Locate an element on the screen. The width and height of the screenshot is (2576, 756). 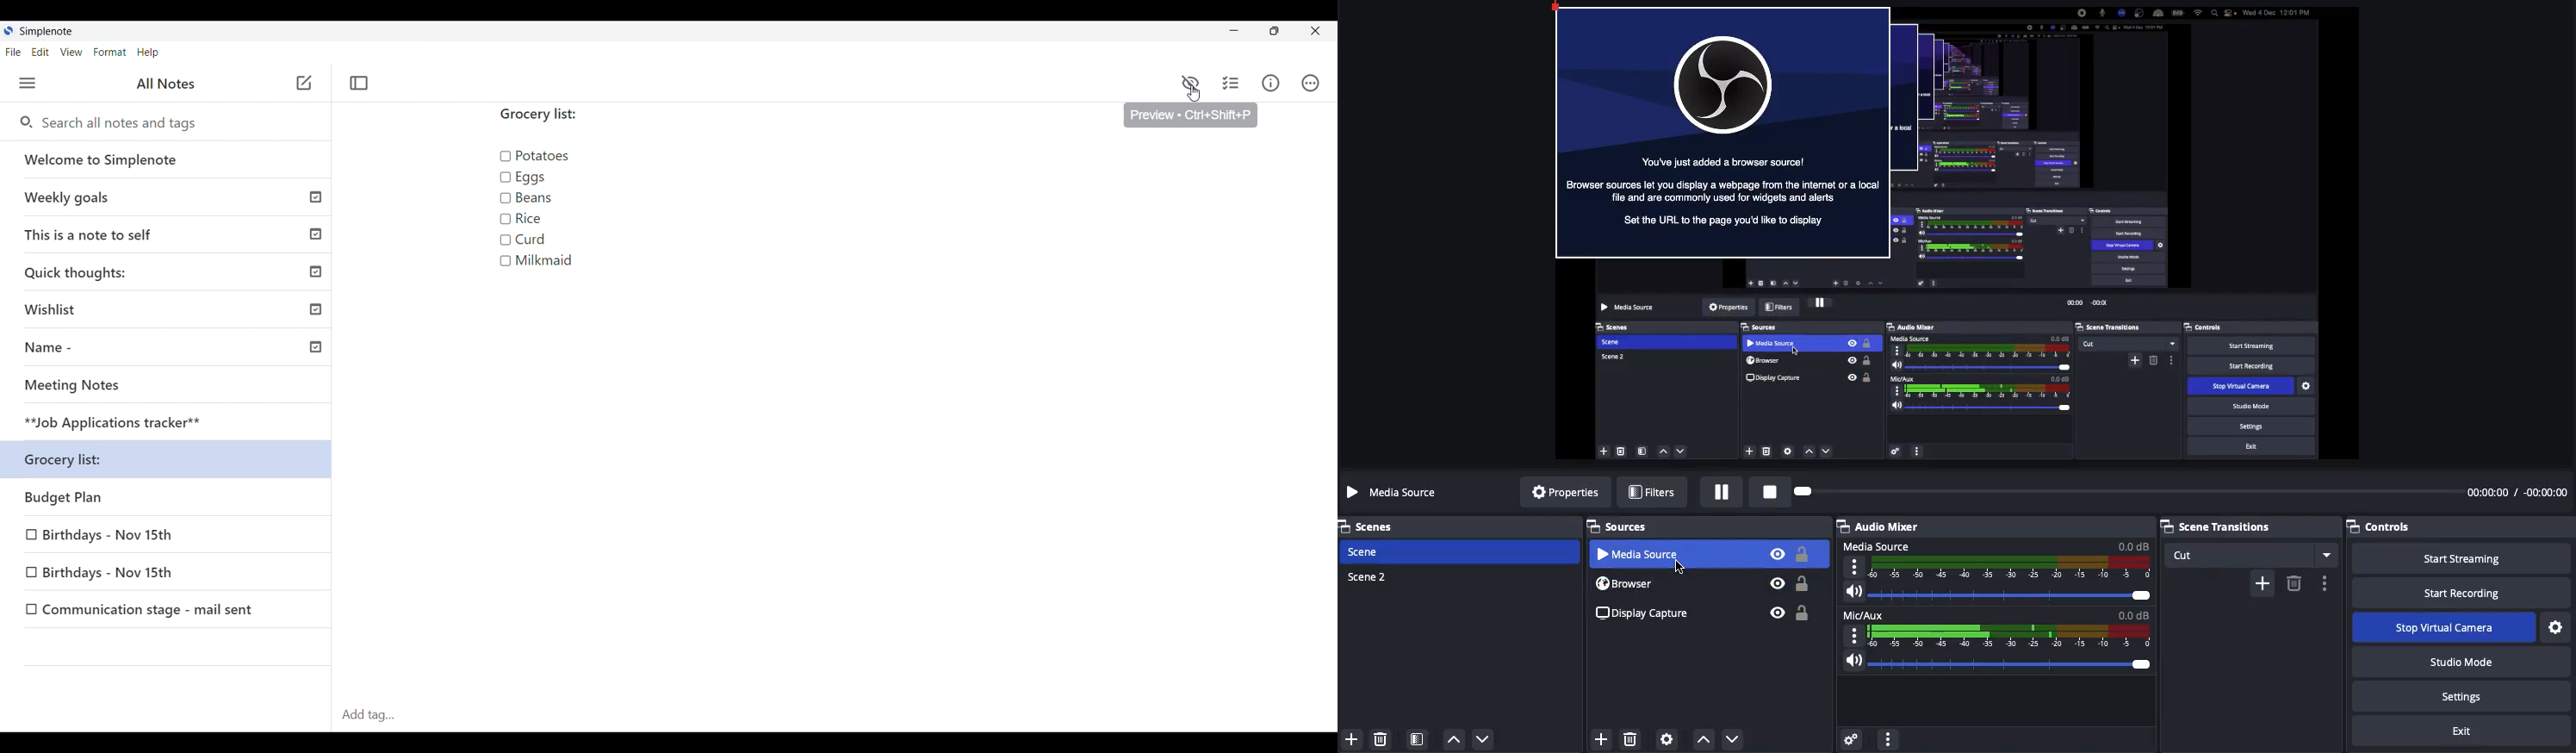
Name - is located at coordinates (171, 349).